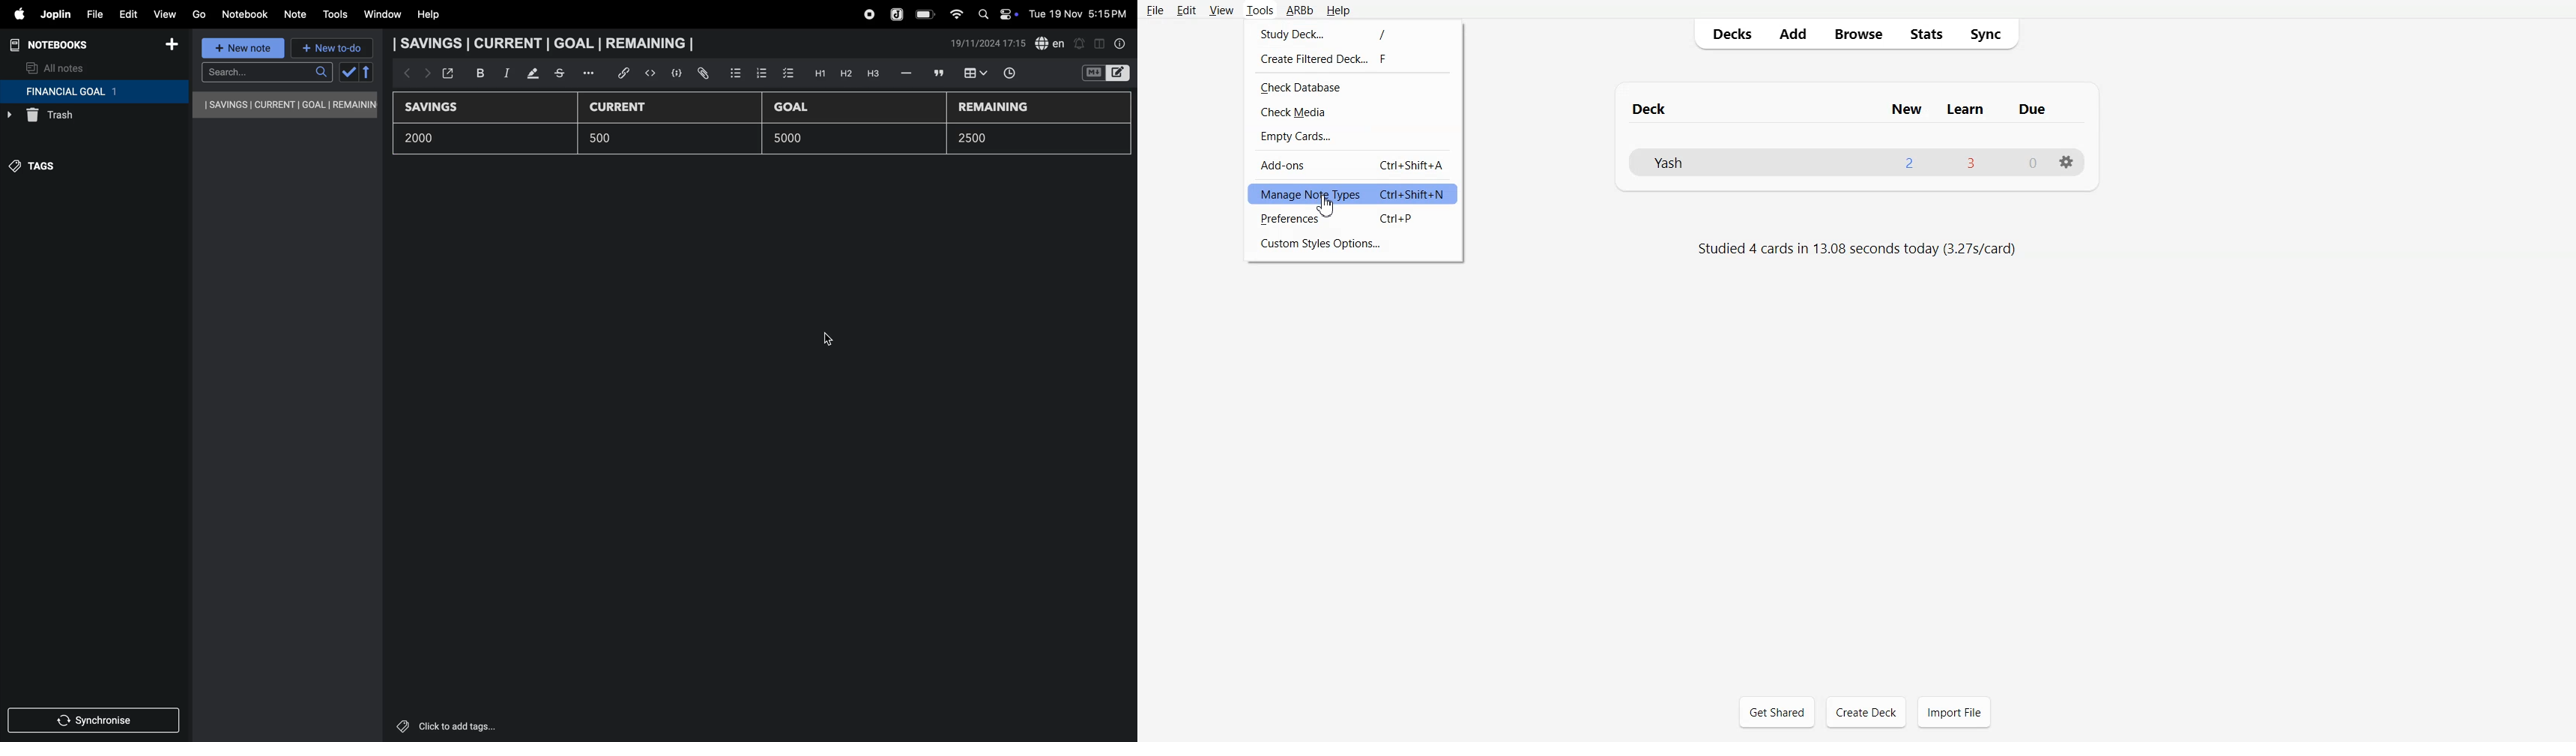 The image size is (2576, 756). Describe the element at coordinates (868, 14) in the screenshot. I see `record` at that location.